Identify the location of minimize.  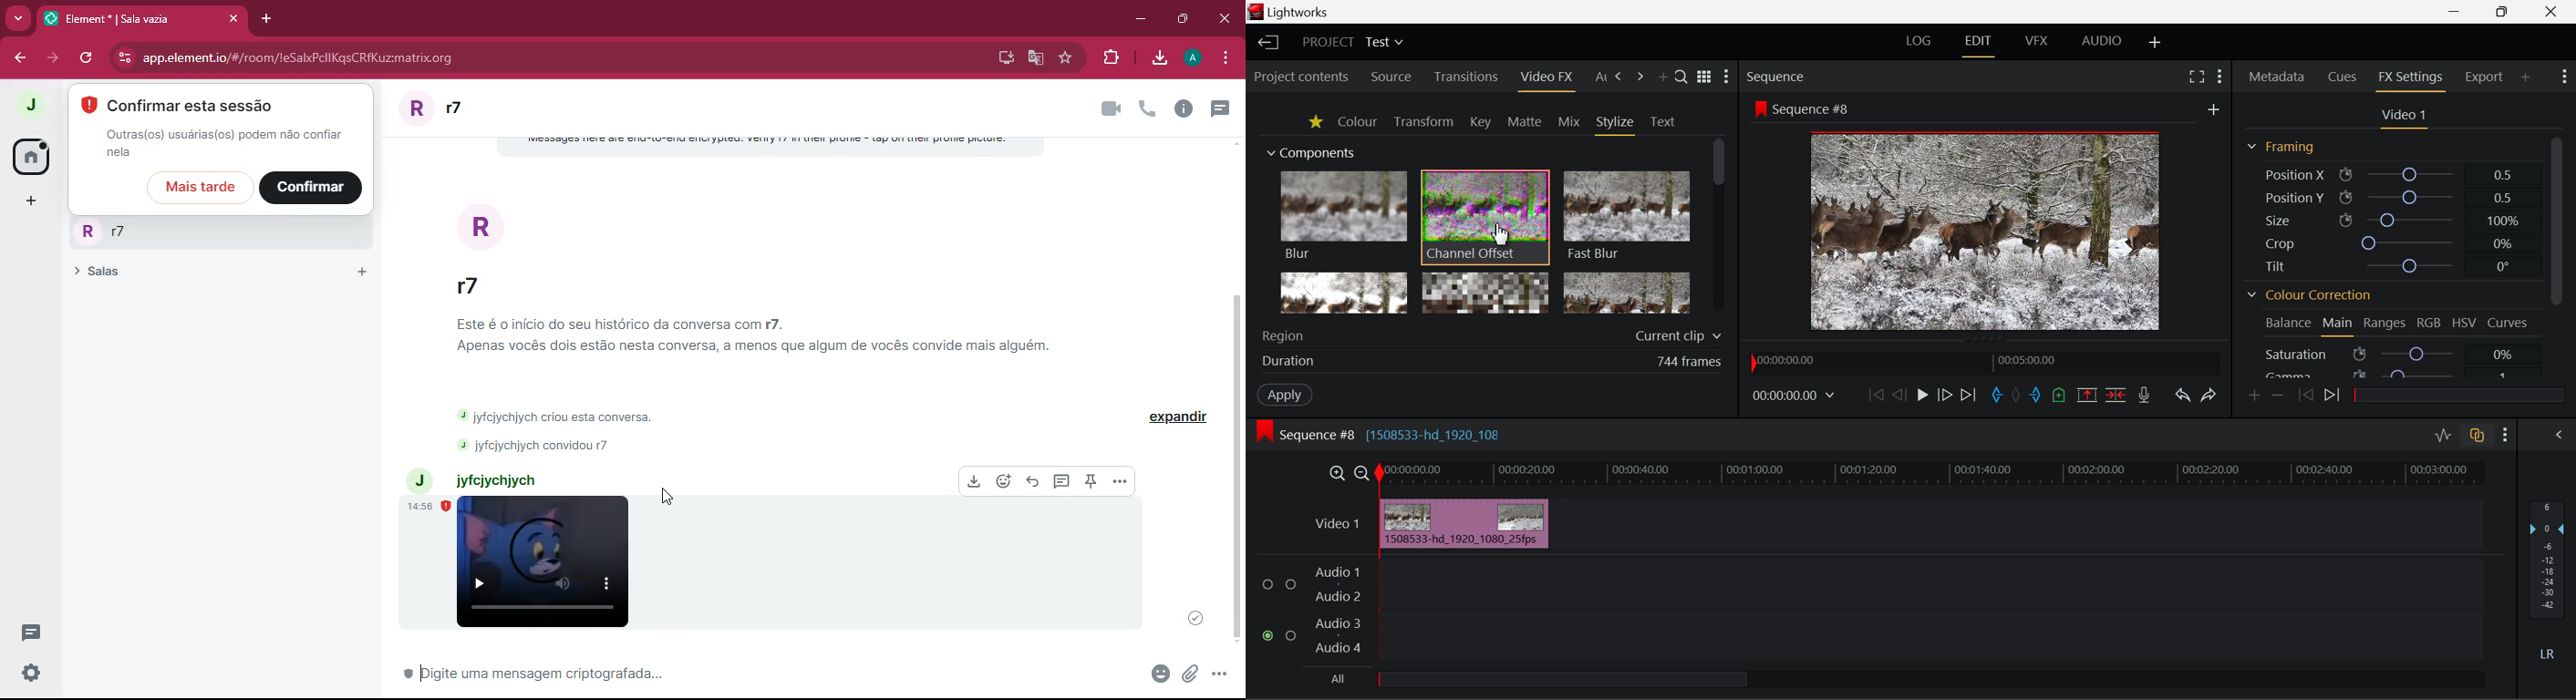
(1135, 18).